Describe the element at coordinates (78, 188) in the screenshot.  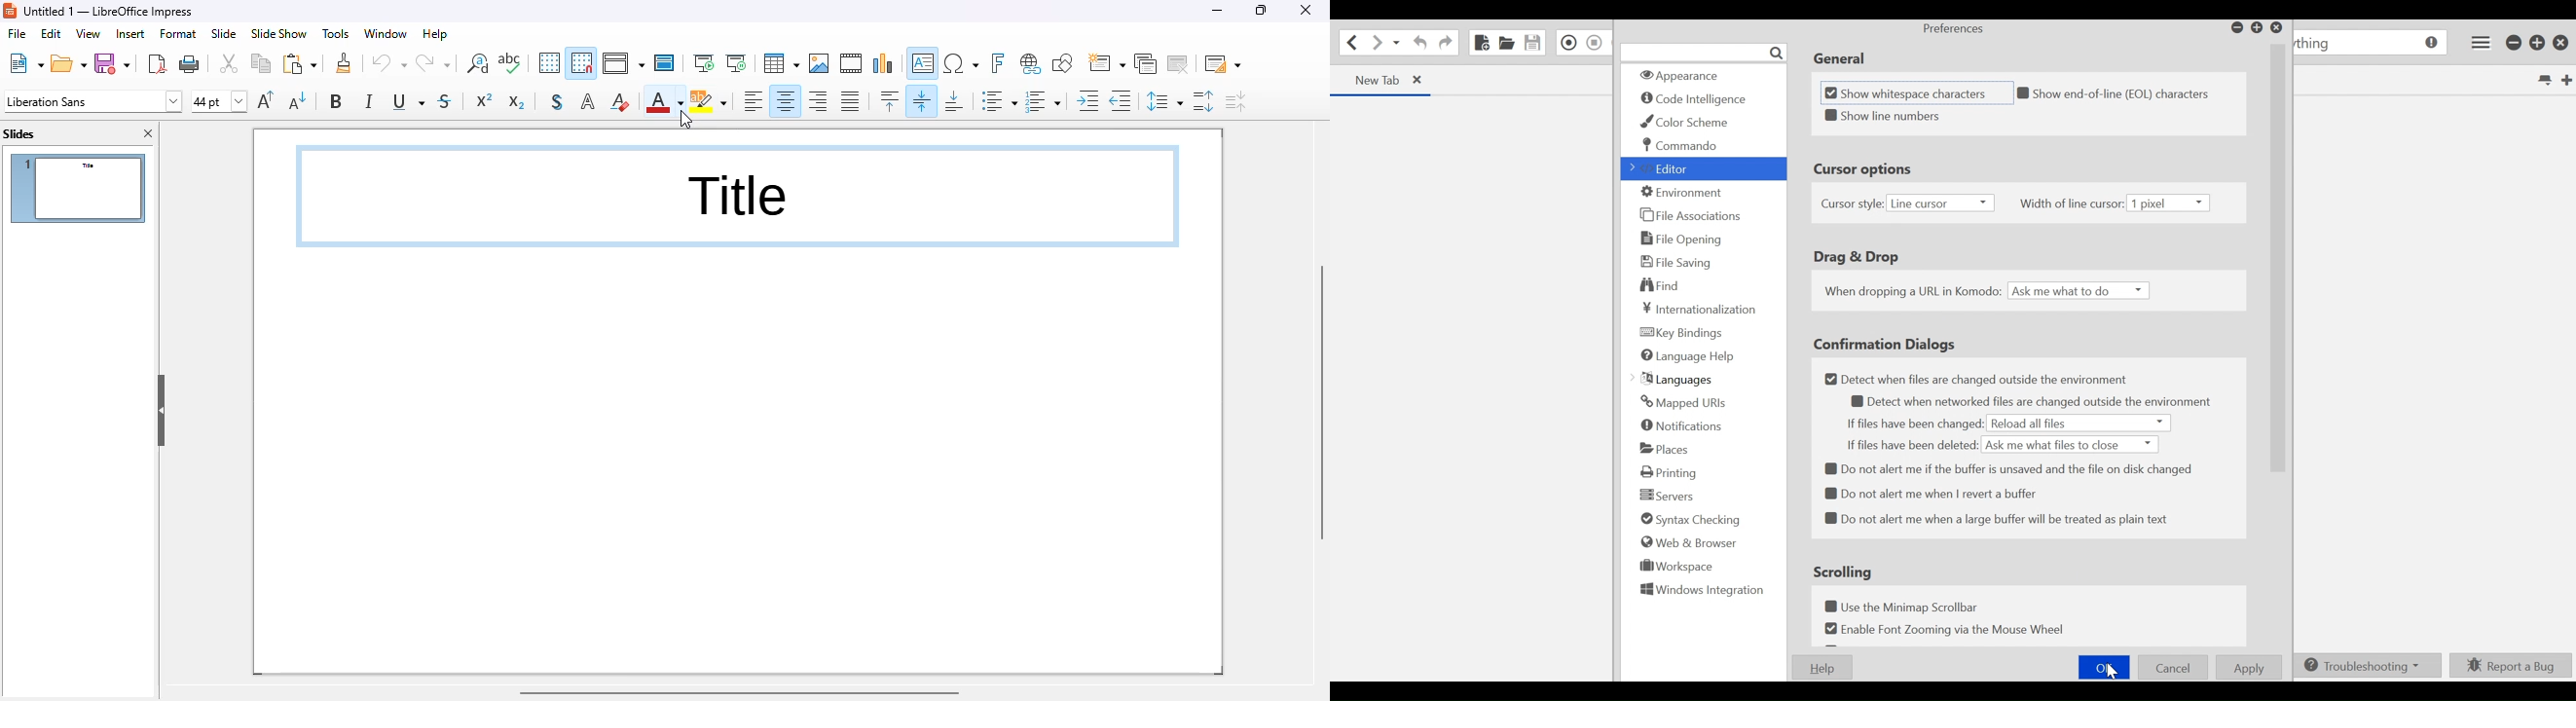
I see `slide 1` at that location.